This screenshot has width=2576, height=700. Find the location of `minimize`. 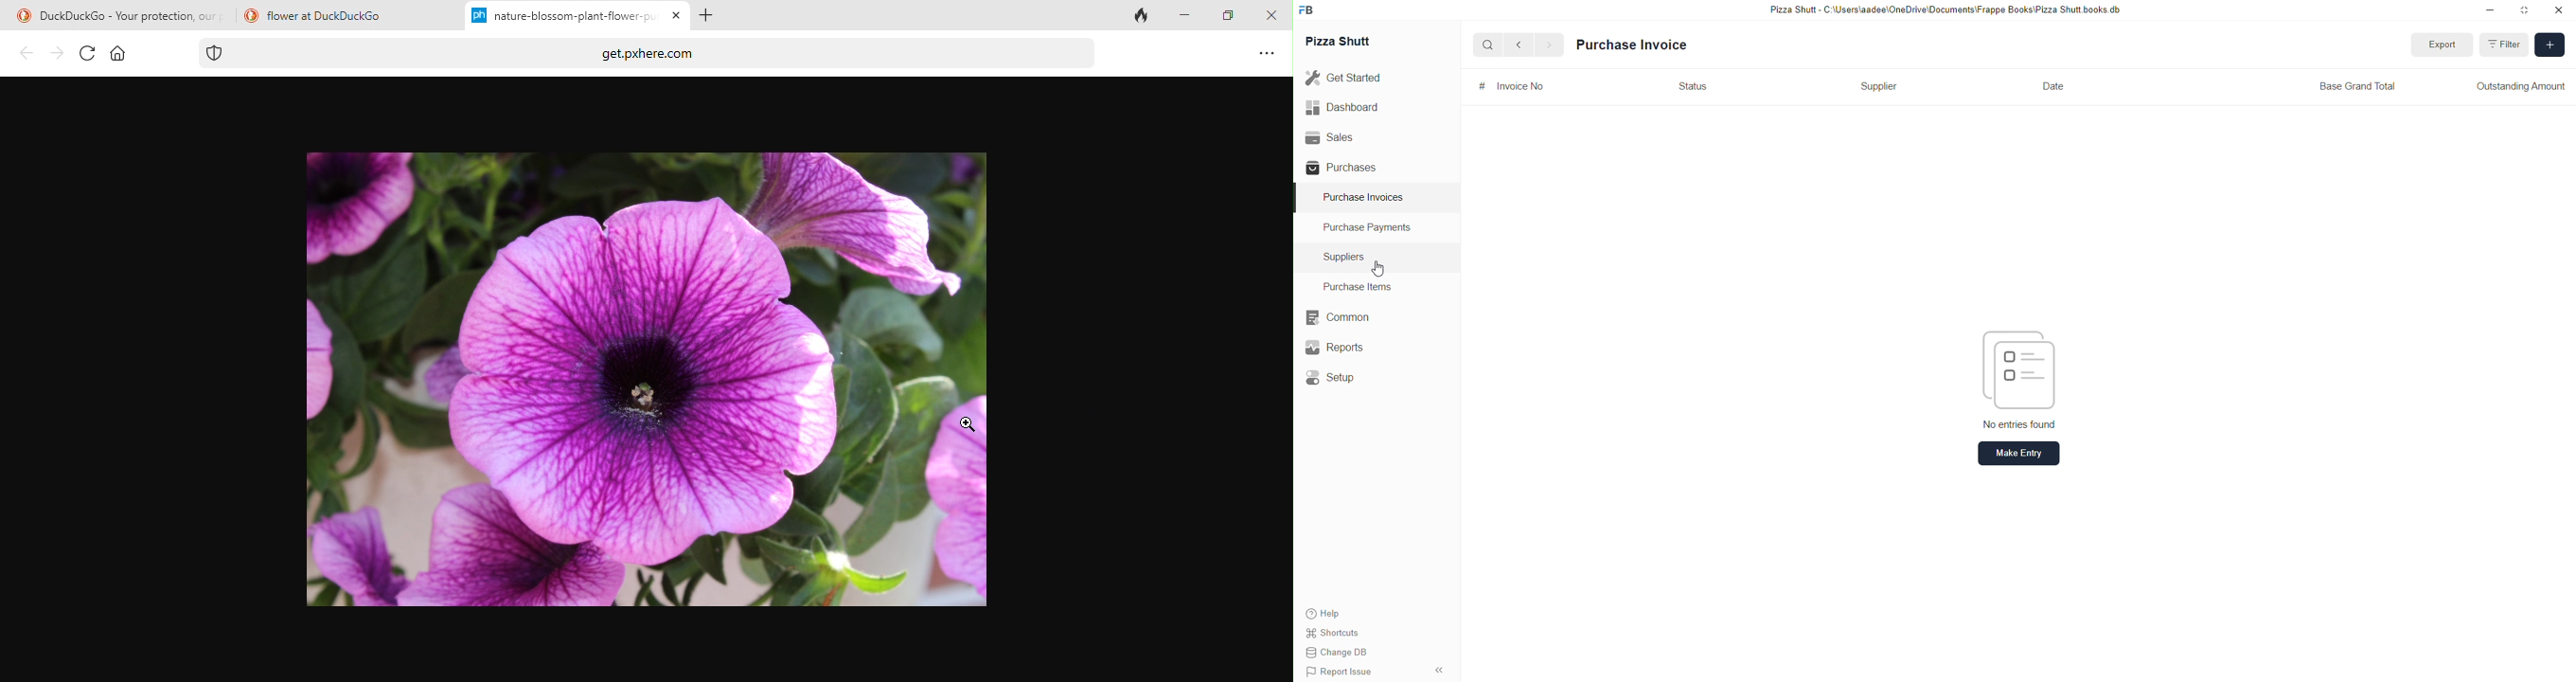

minimize is located at coordinates (2489, 12).